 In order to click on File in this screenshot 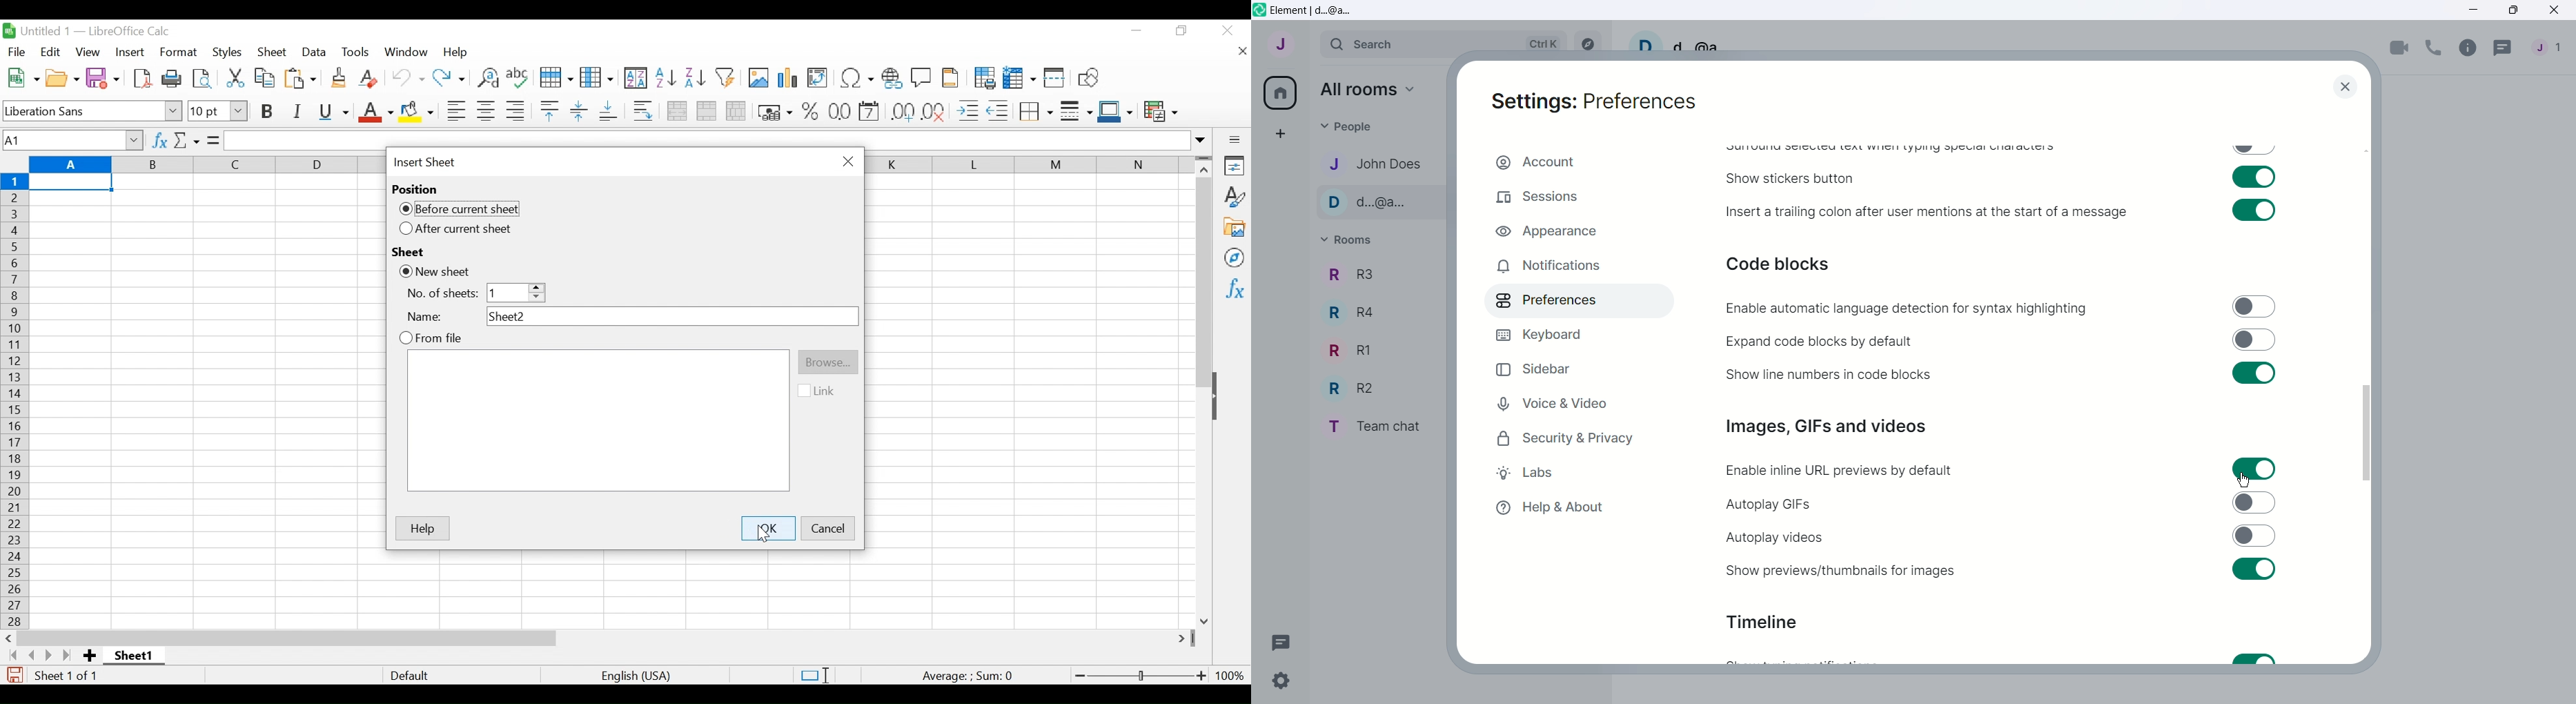, I will do `click(18, 51)`.